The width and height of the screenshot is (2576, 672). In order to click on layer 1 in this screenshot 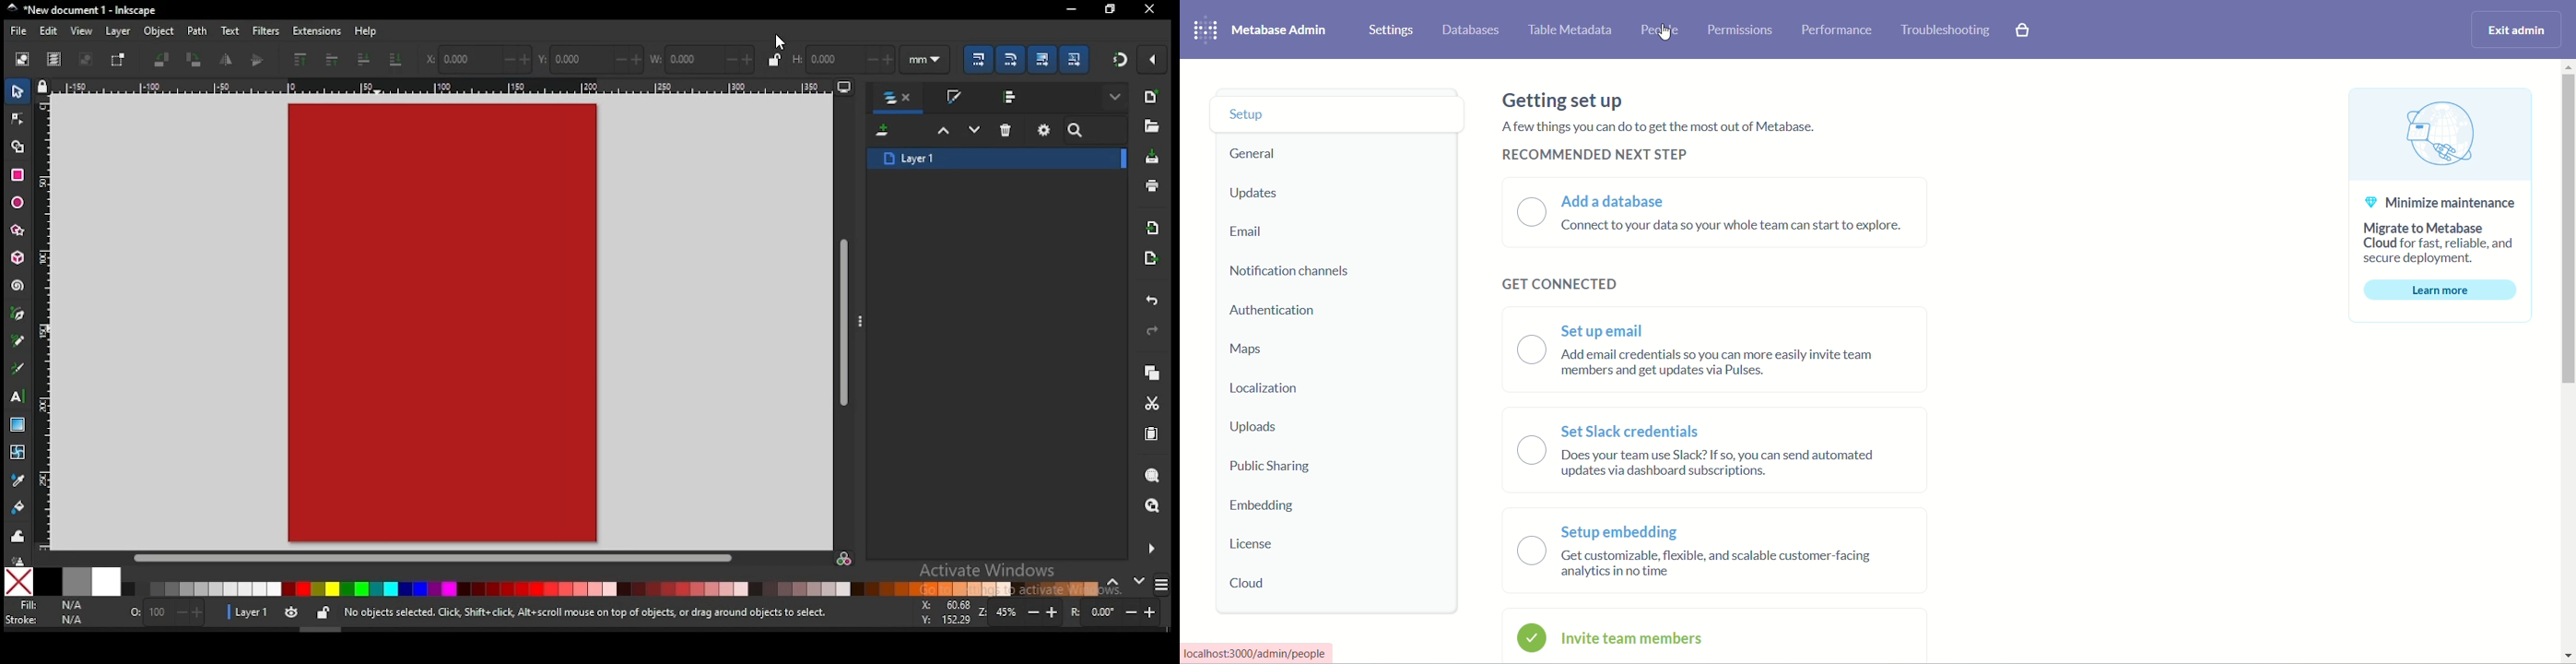, I will do `click(997, 158)`.